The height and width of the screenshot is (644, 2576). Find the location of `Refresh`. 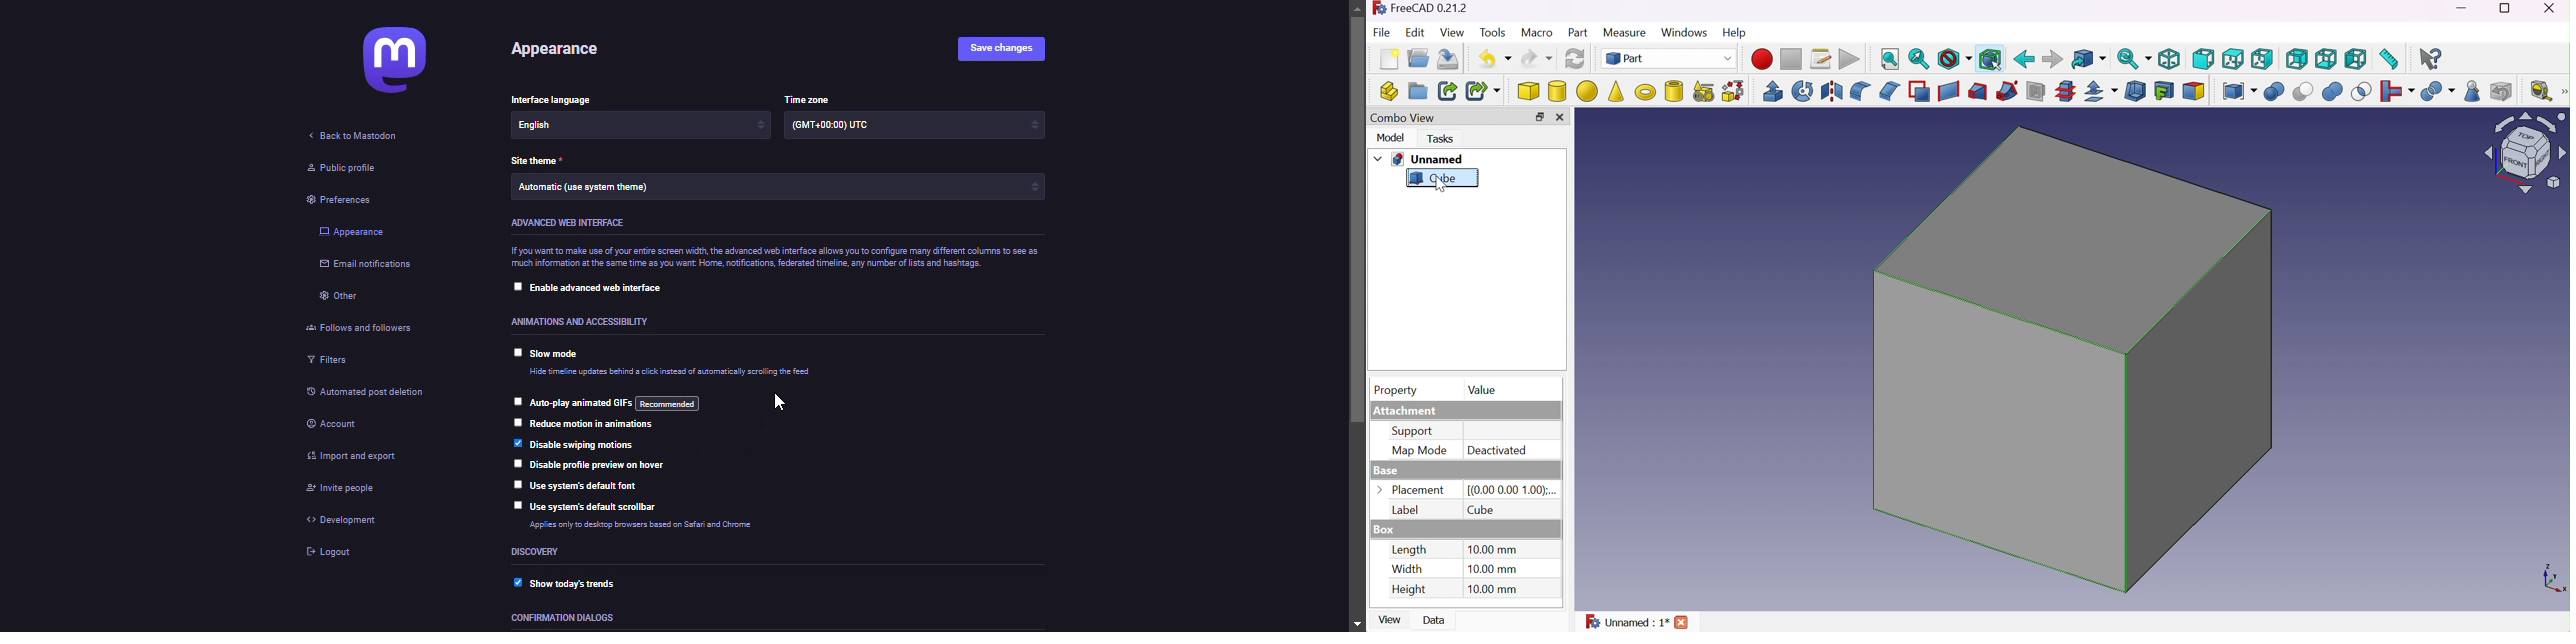

Refresh is located at coordinates (1575, 60).